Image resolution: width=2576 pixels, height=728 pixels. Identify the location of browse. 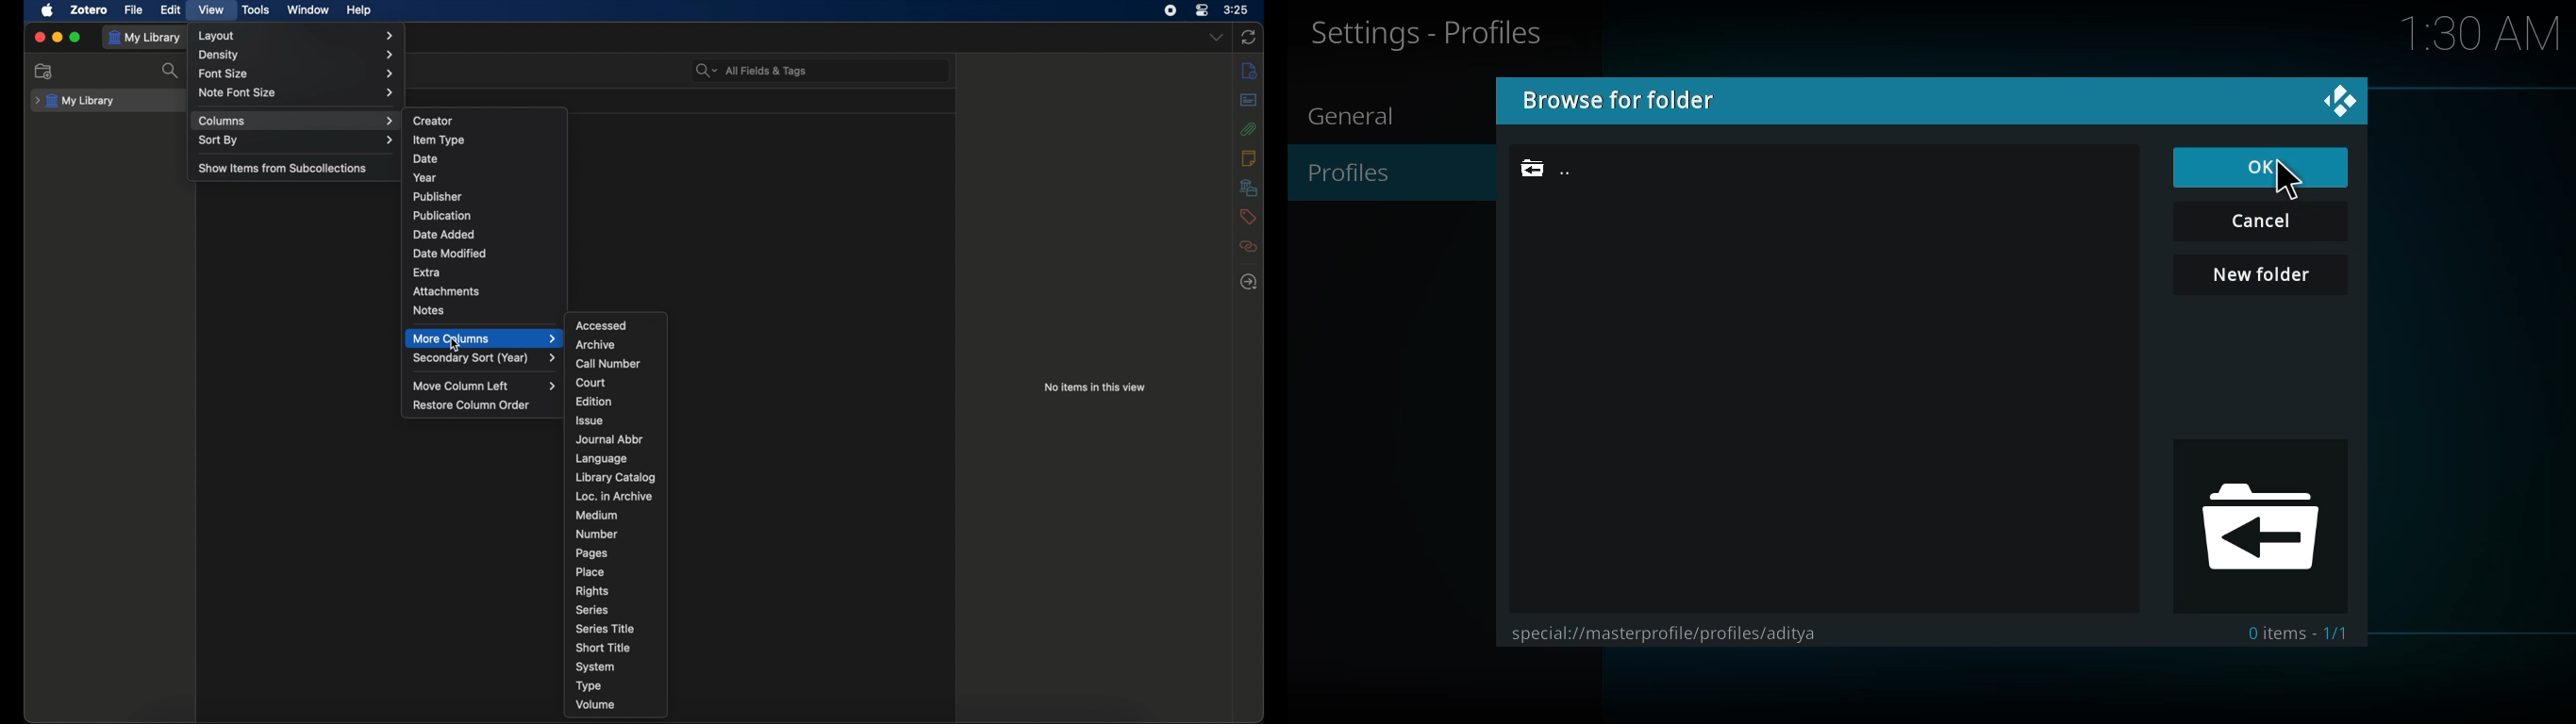
(2260, 530).